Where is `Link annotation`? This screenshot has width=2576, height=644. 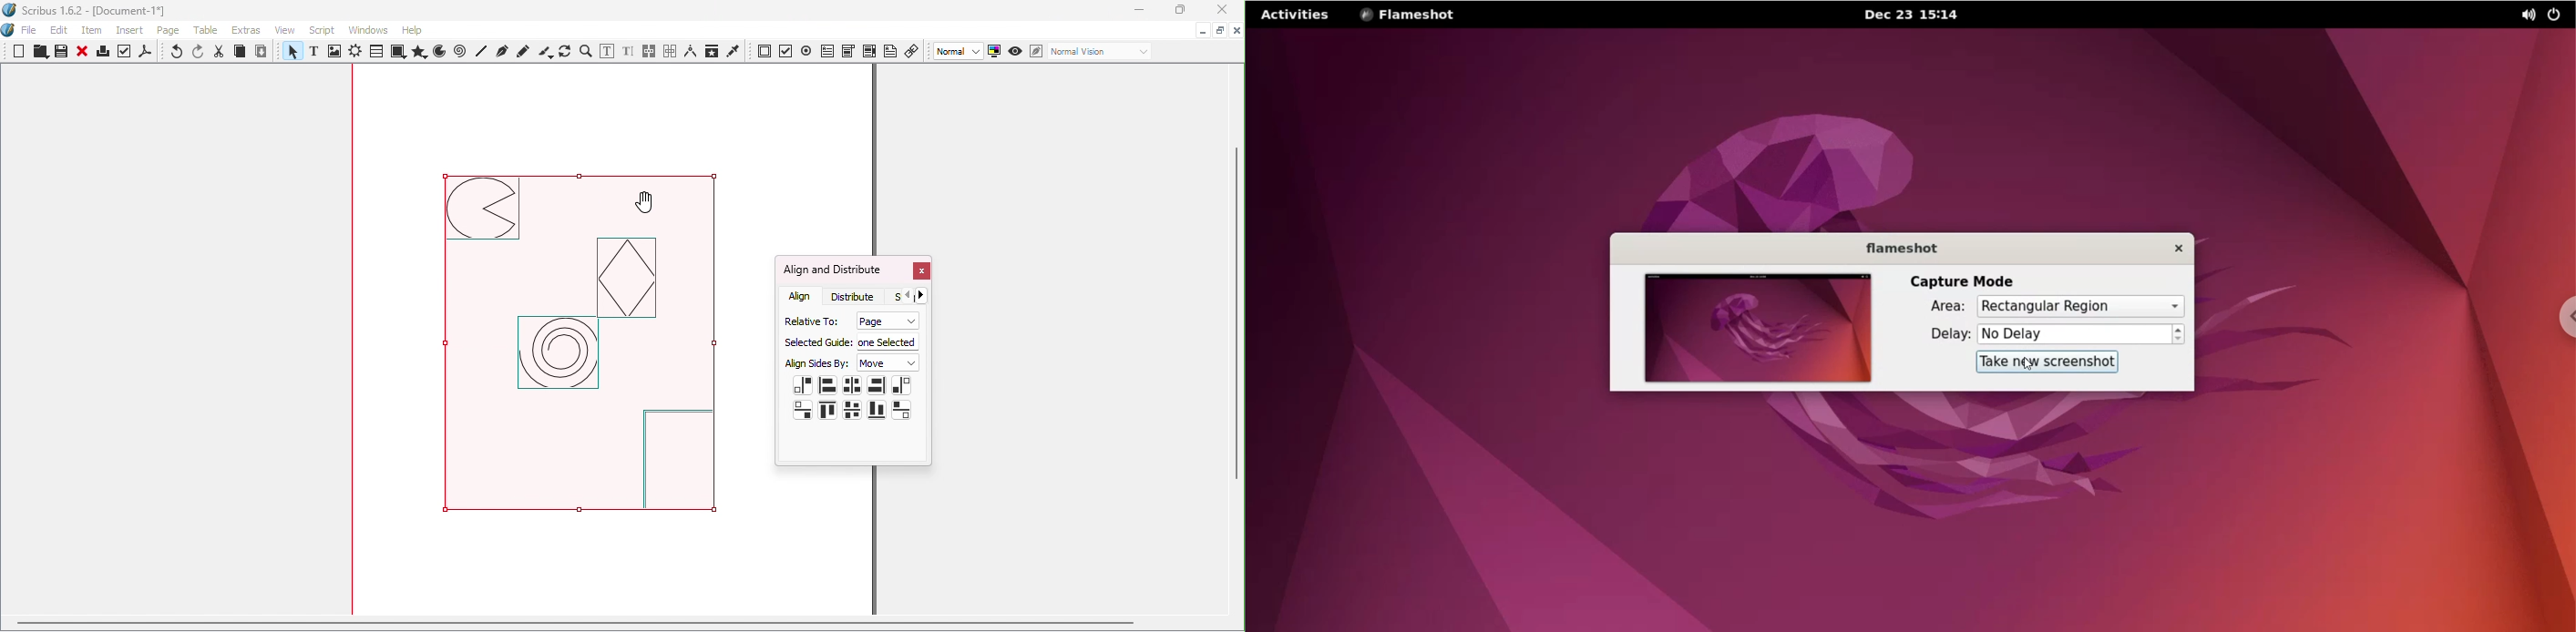
Link annotation is located at coordinates (913, 50).